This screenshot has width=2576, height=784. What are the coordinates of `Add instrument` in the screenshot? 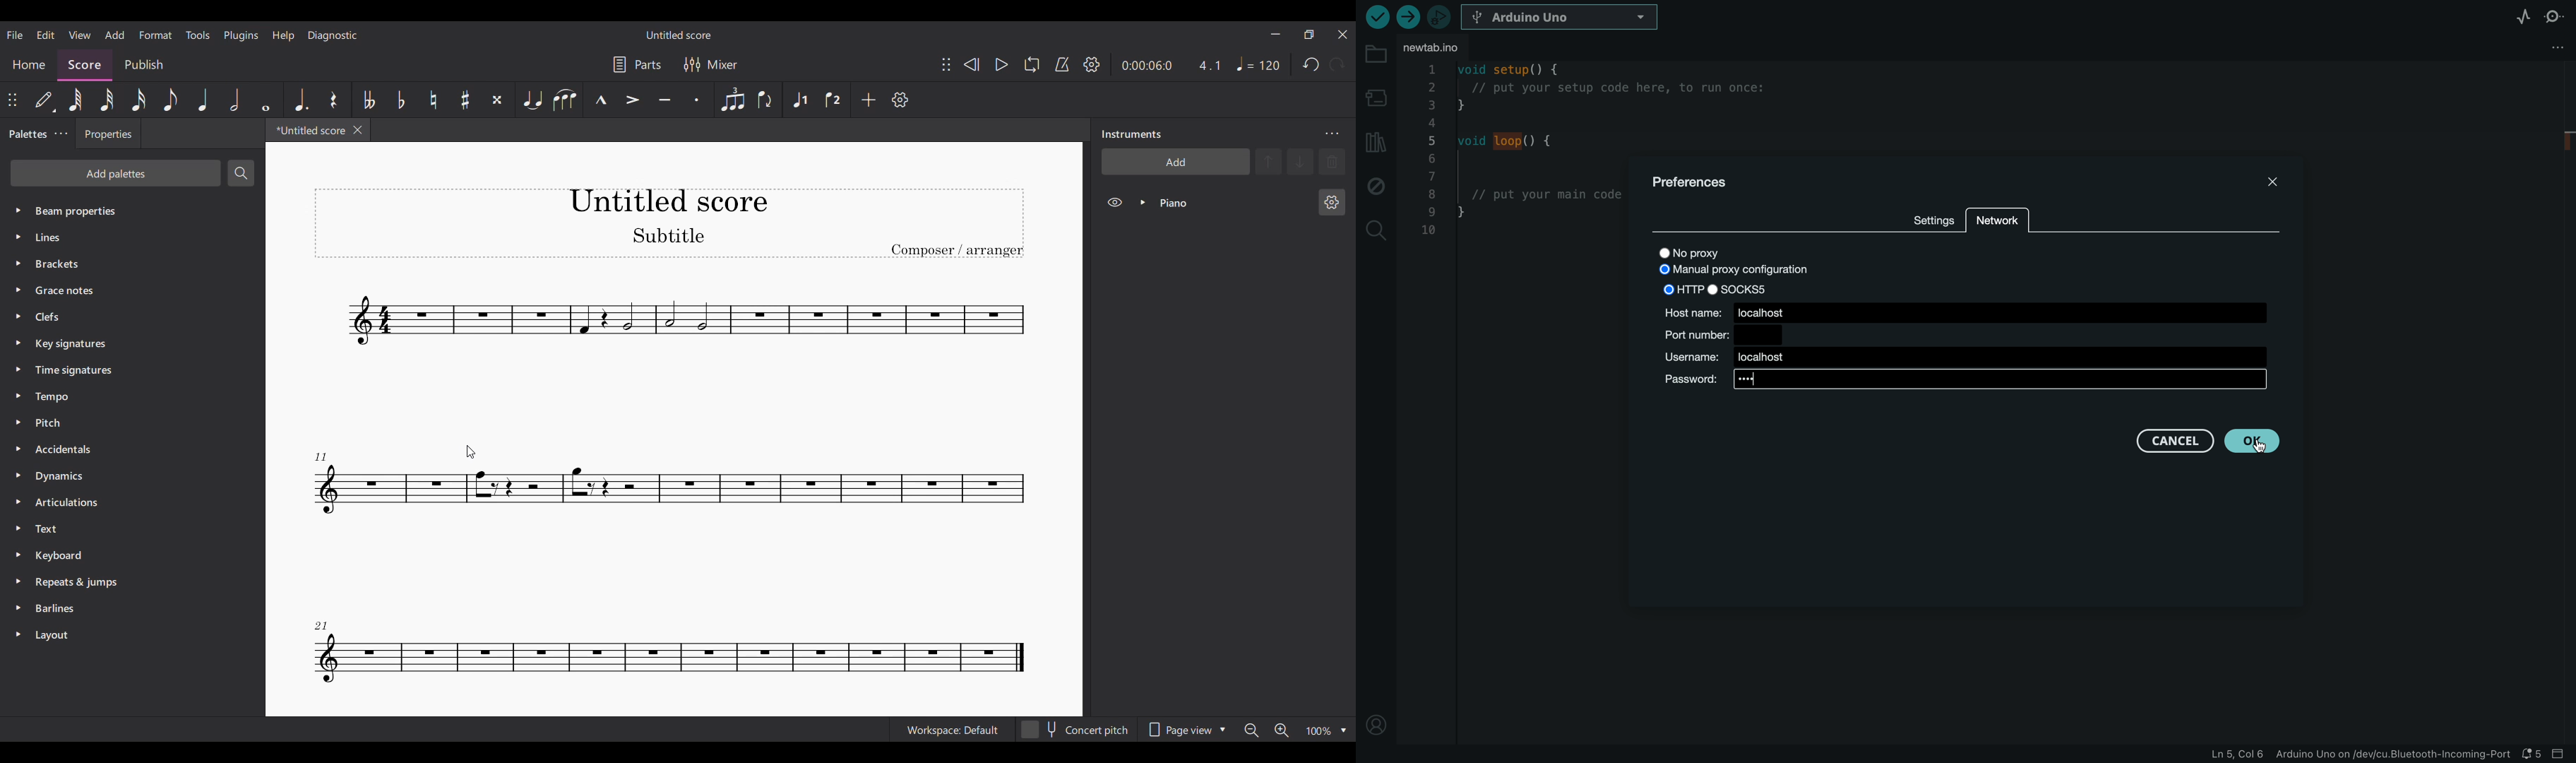 It's located at (1176, 161).